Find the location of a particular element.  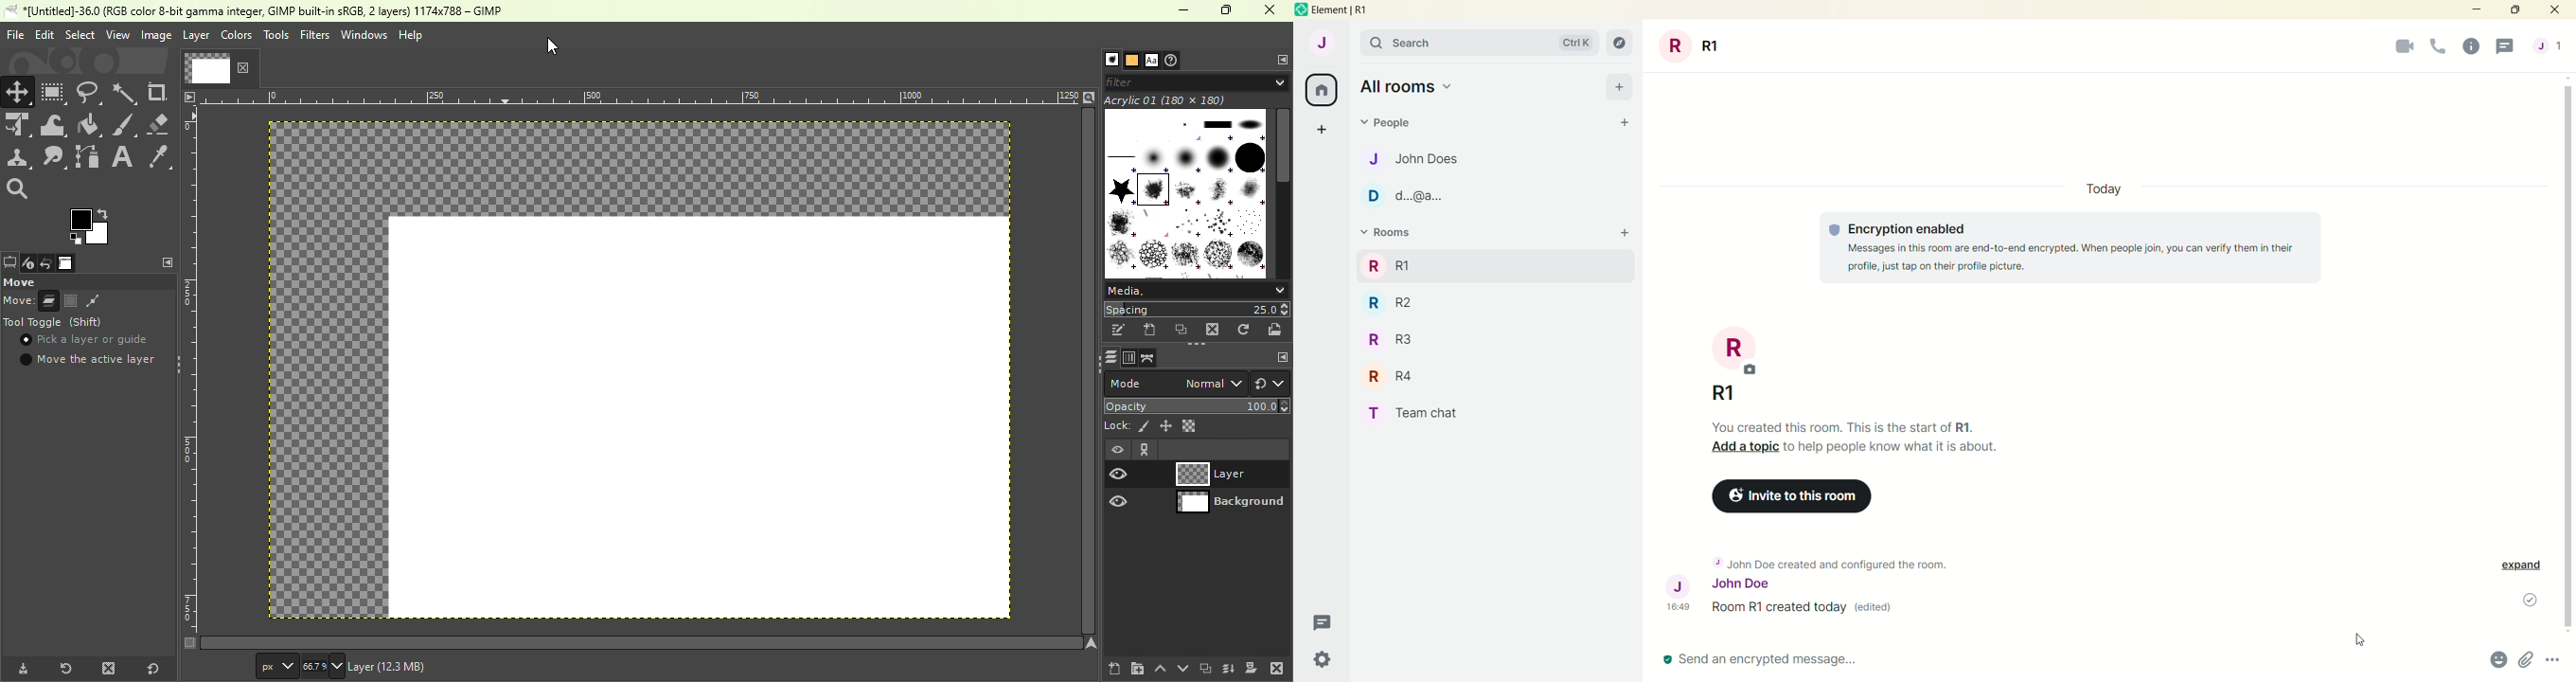

Horizontal scrollbar is located at coordinates (1089, 371).